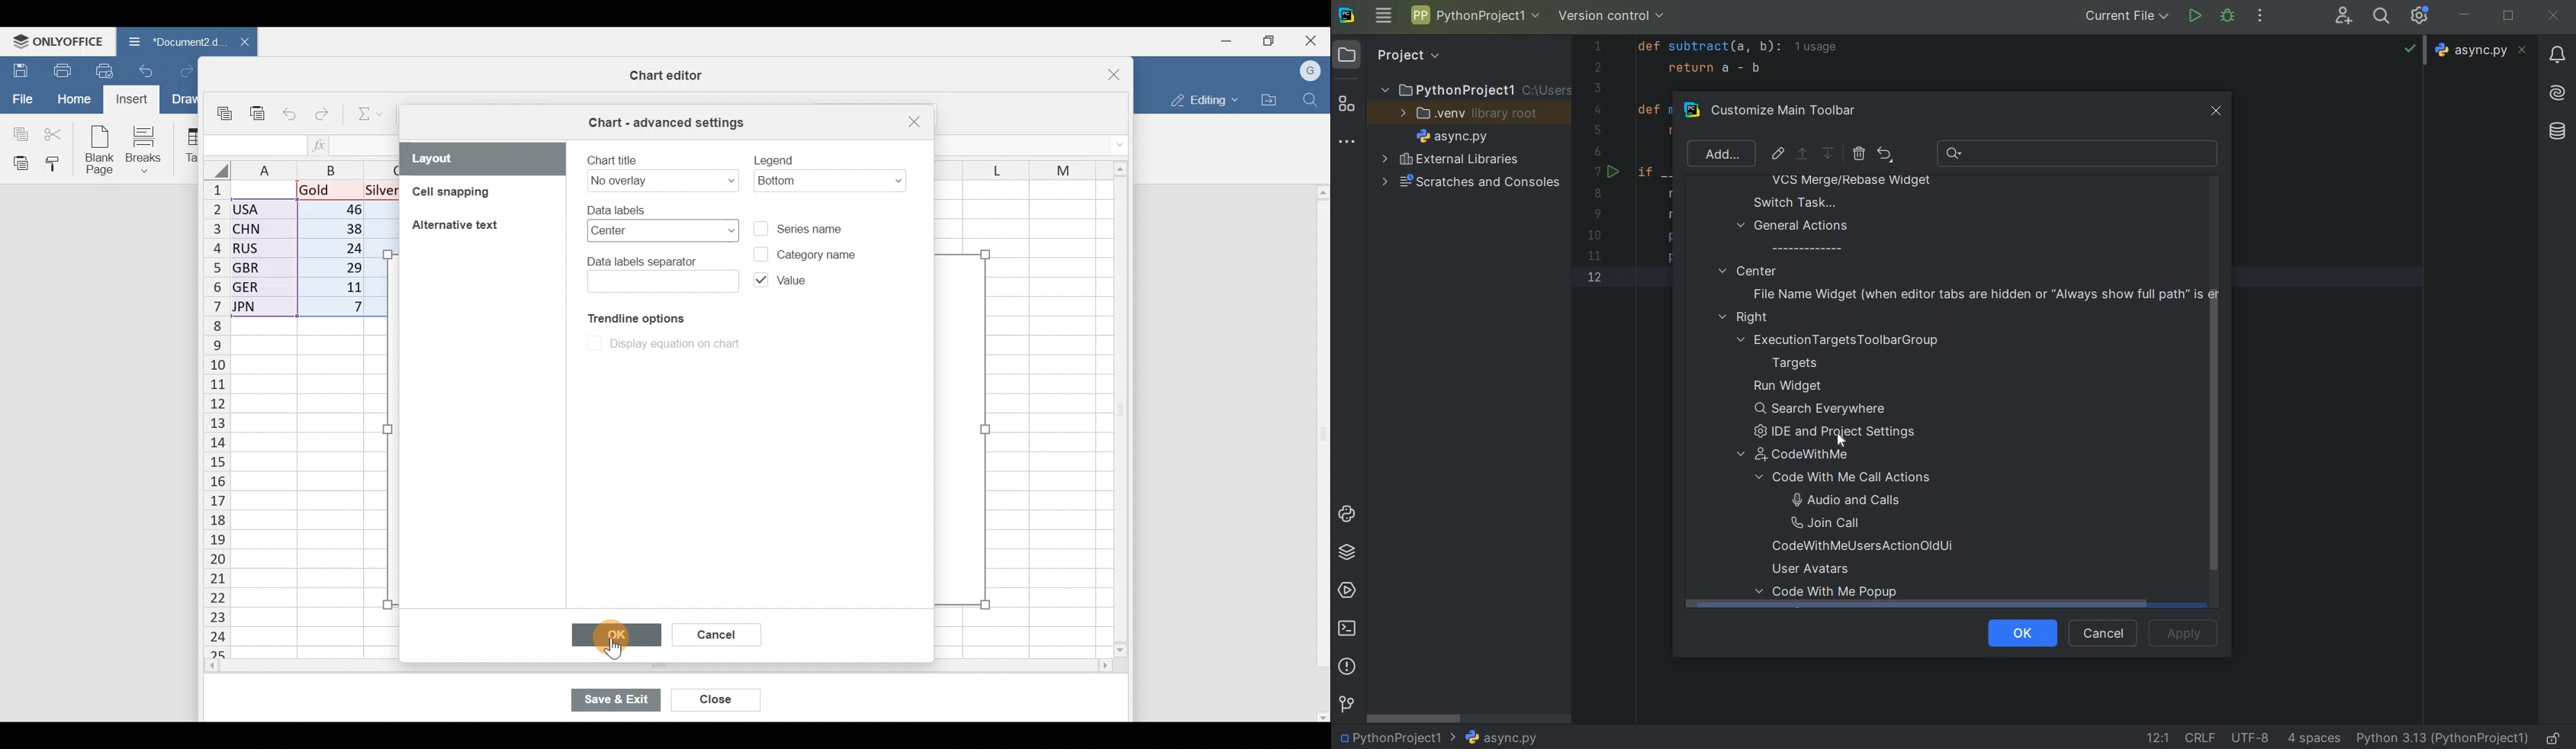  What do you see at coordinates (1851, 182) in the screenshot?
I see `VCS Merge/rebase widget` at bounding box center [1851, 182].